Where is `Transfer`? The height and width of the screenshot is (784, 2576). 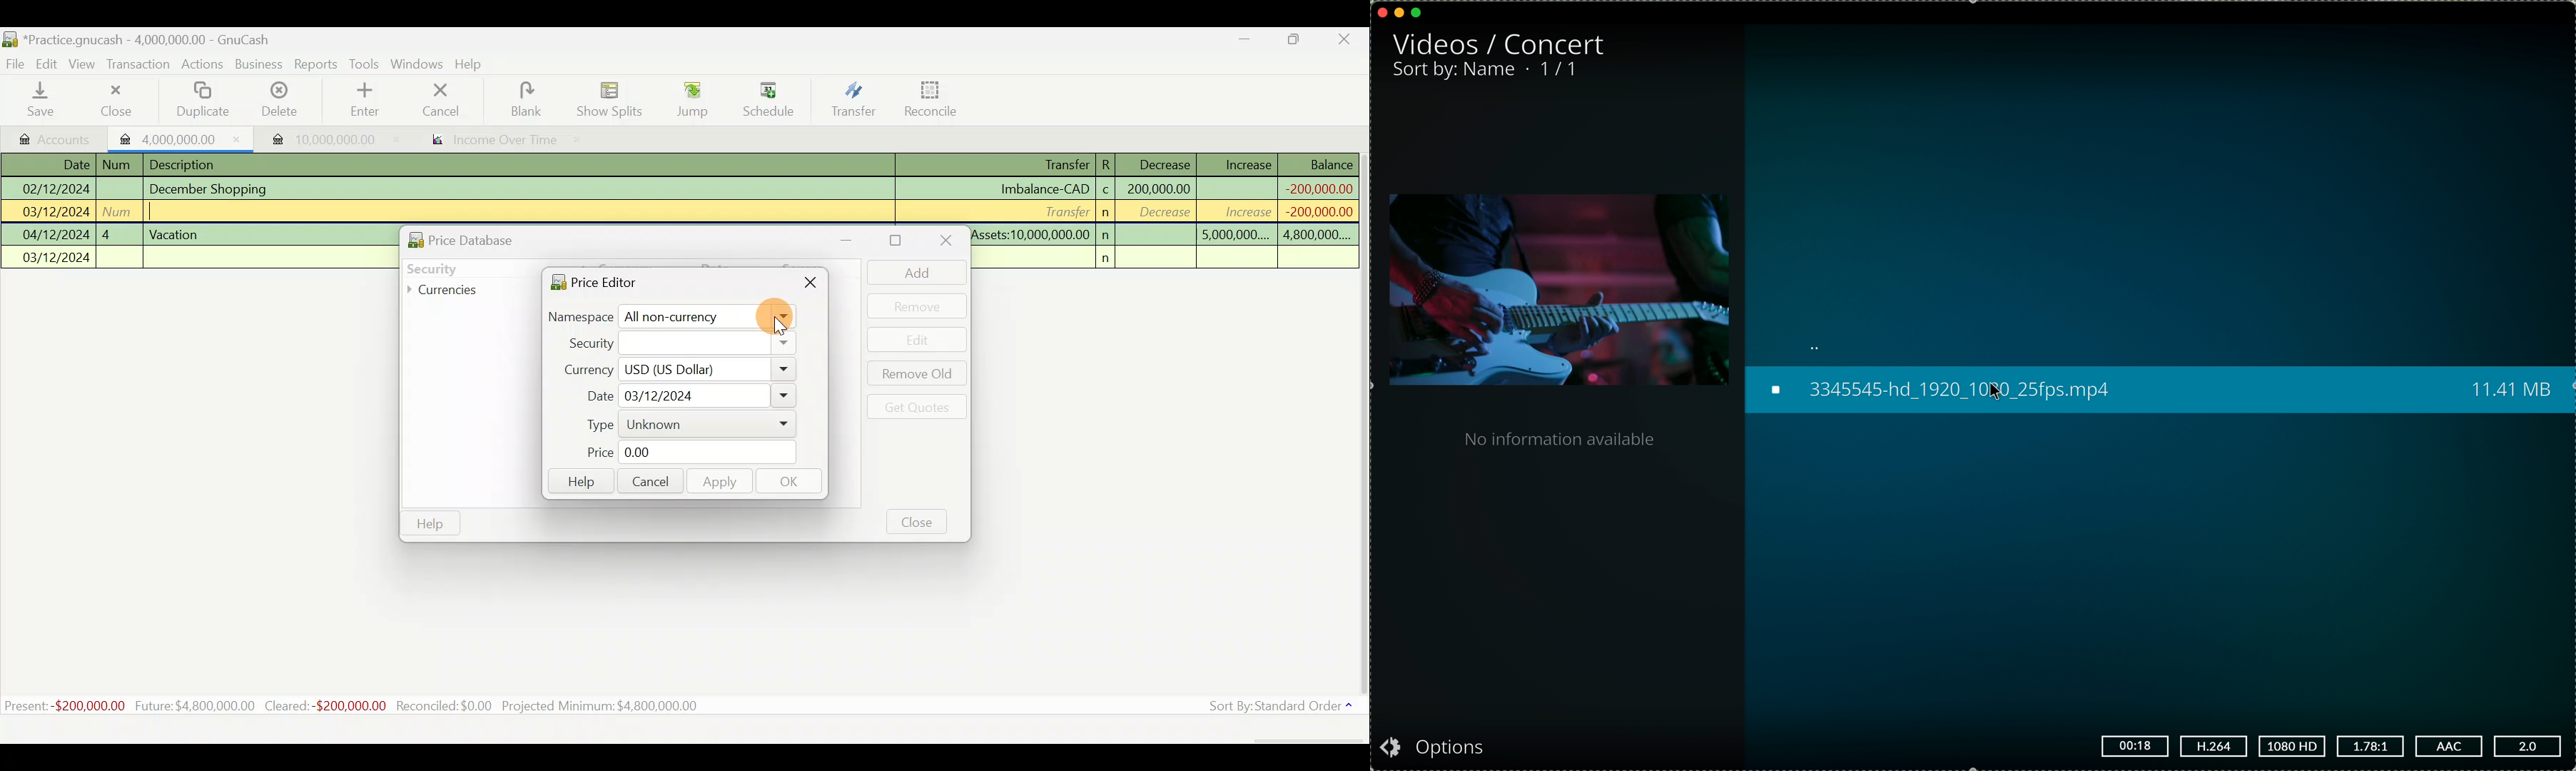 Transfer is located at coordinates (1063, 211).